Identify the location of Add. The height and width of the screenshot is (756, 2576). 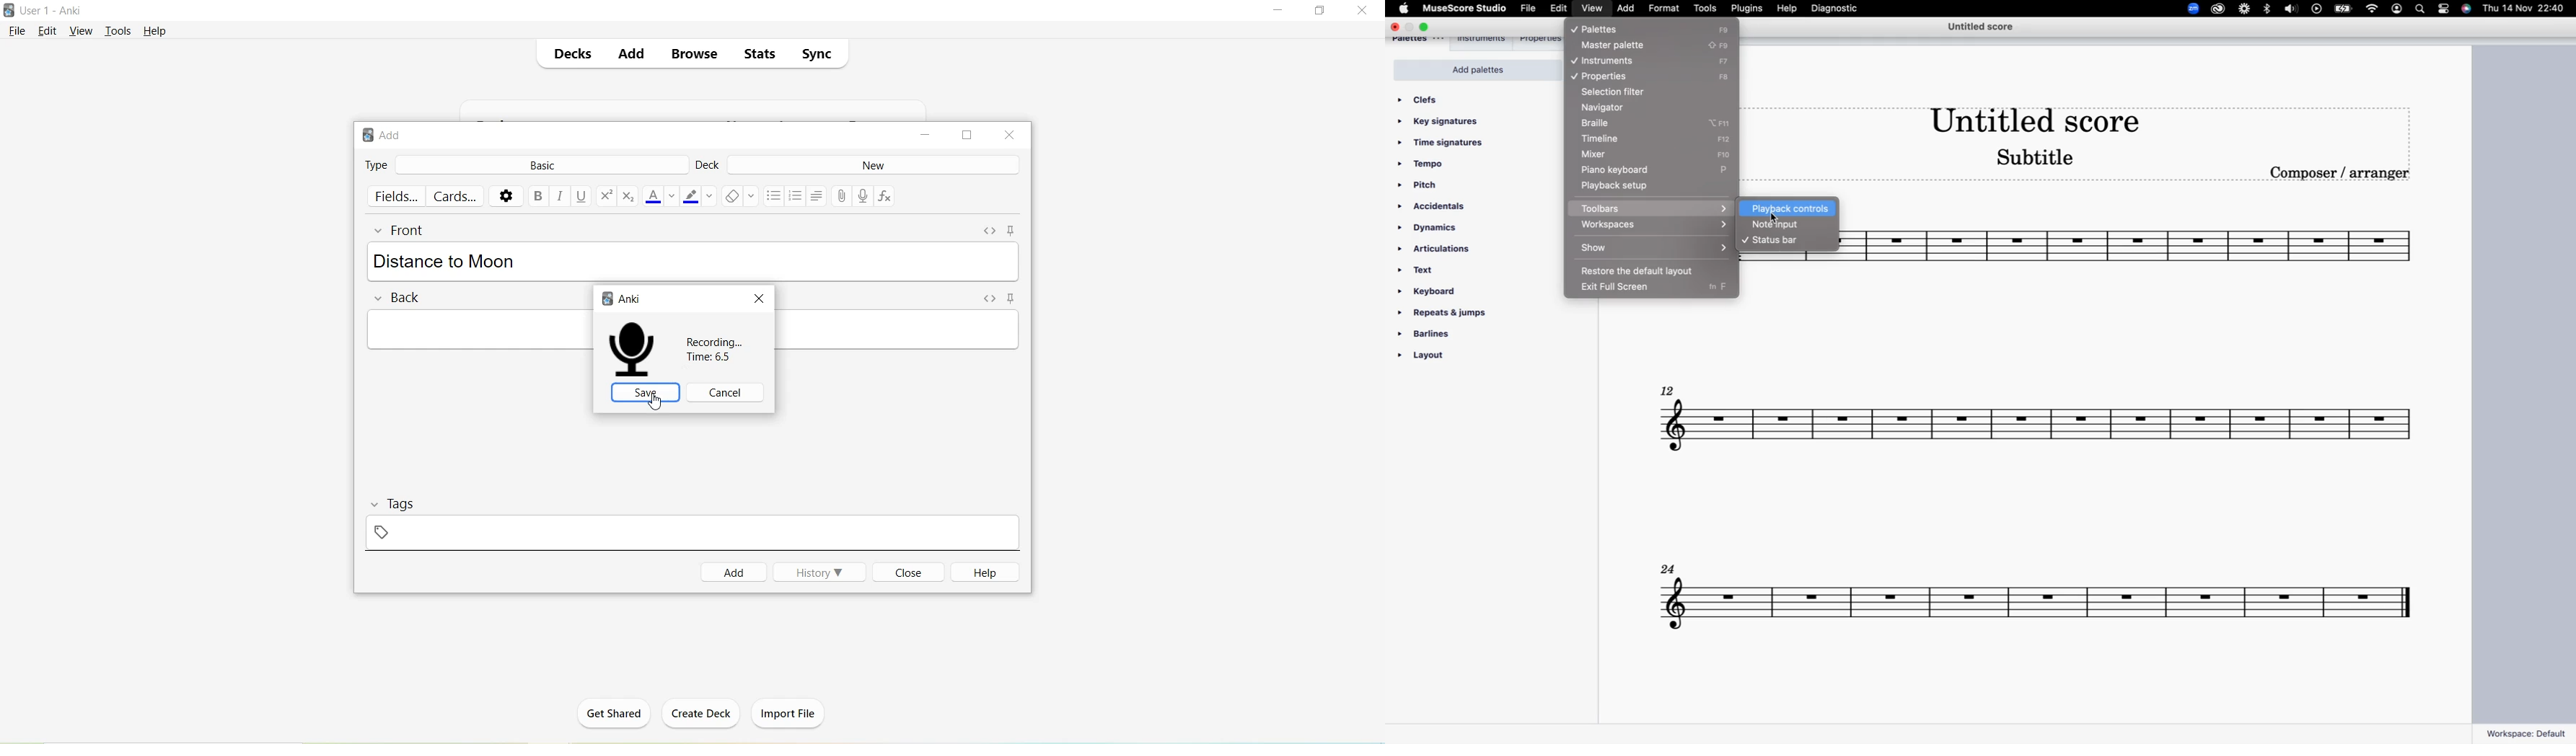
(734, 572).